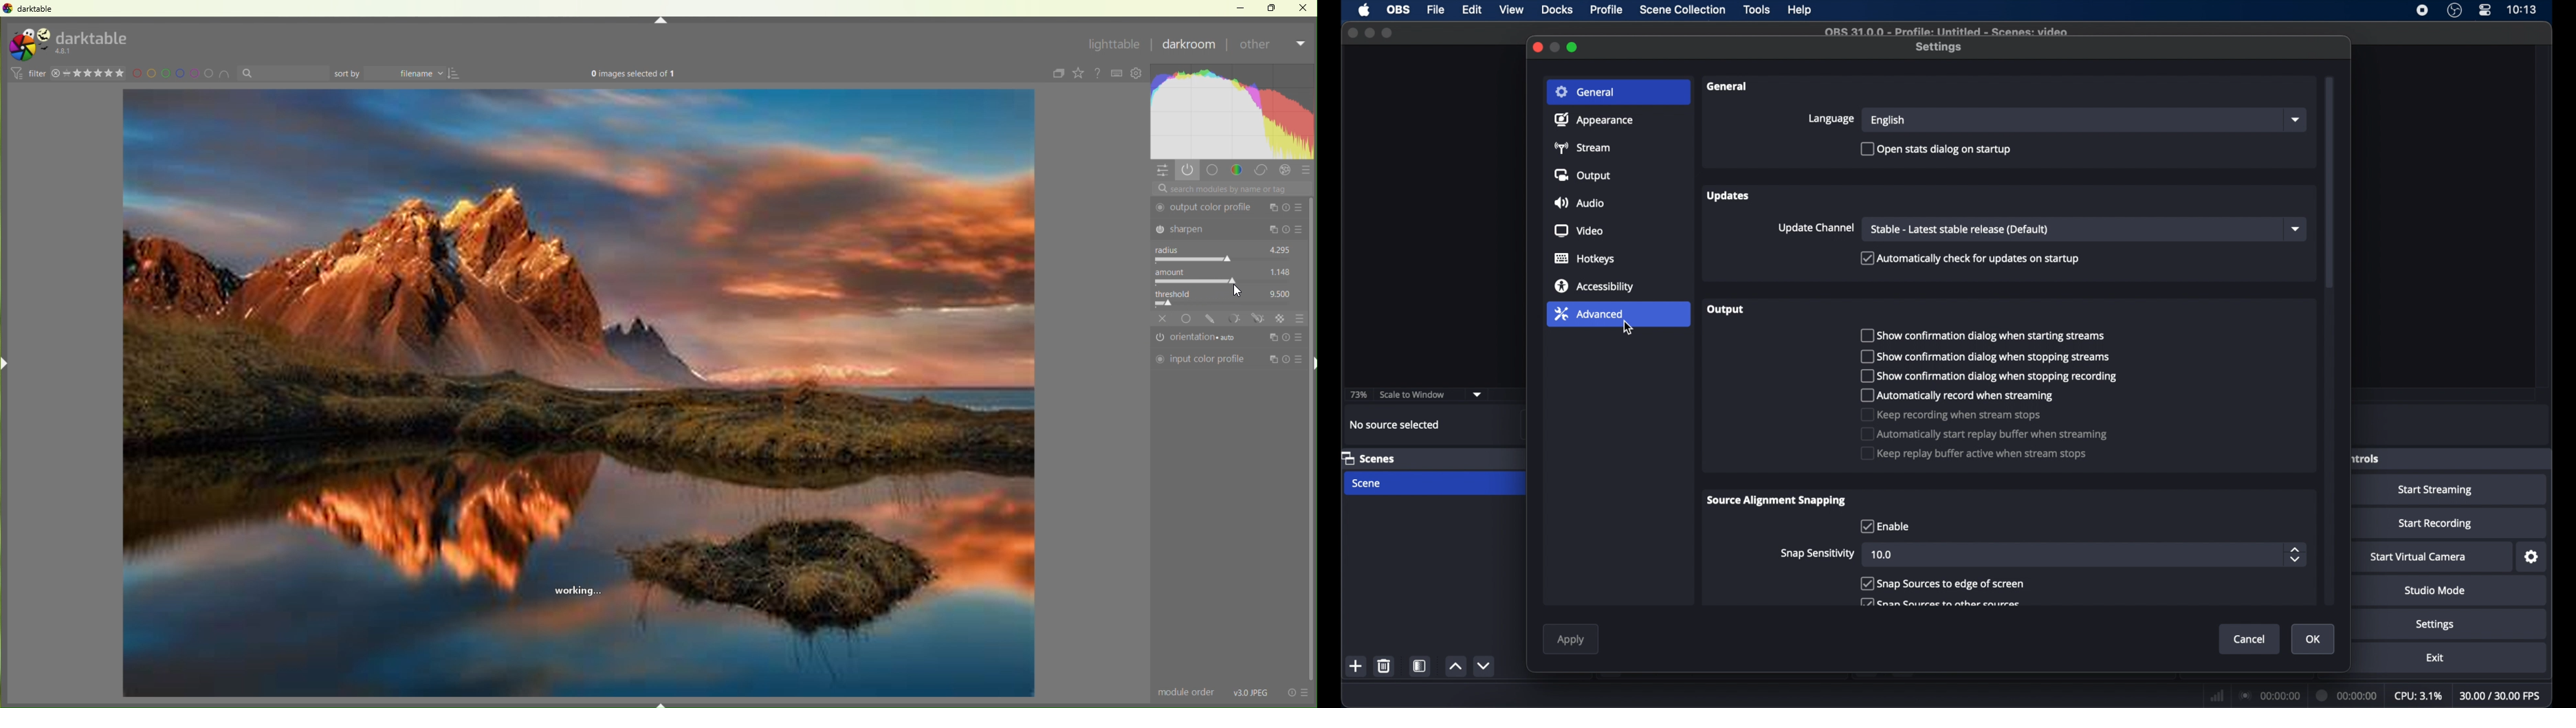 This screenshot has height=728, width=2576. I want to click on dropdown, so click(2295, 229).